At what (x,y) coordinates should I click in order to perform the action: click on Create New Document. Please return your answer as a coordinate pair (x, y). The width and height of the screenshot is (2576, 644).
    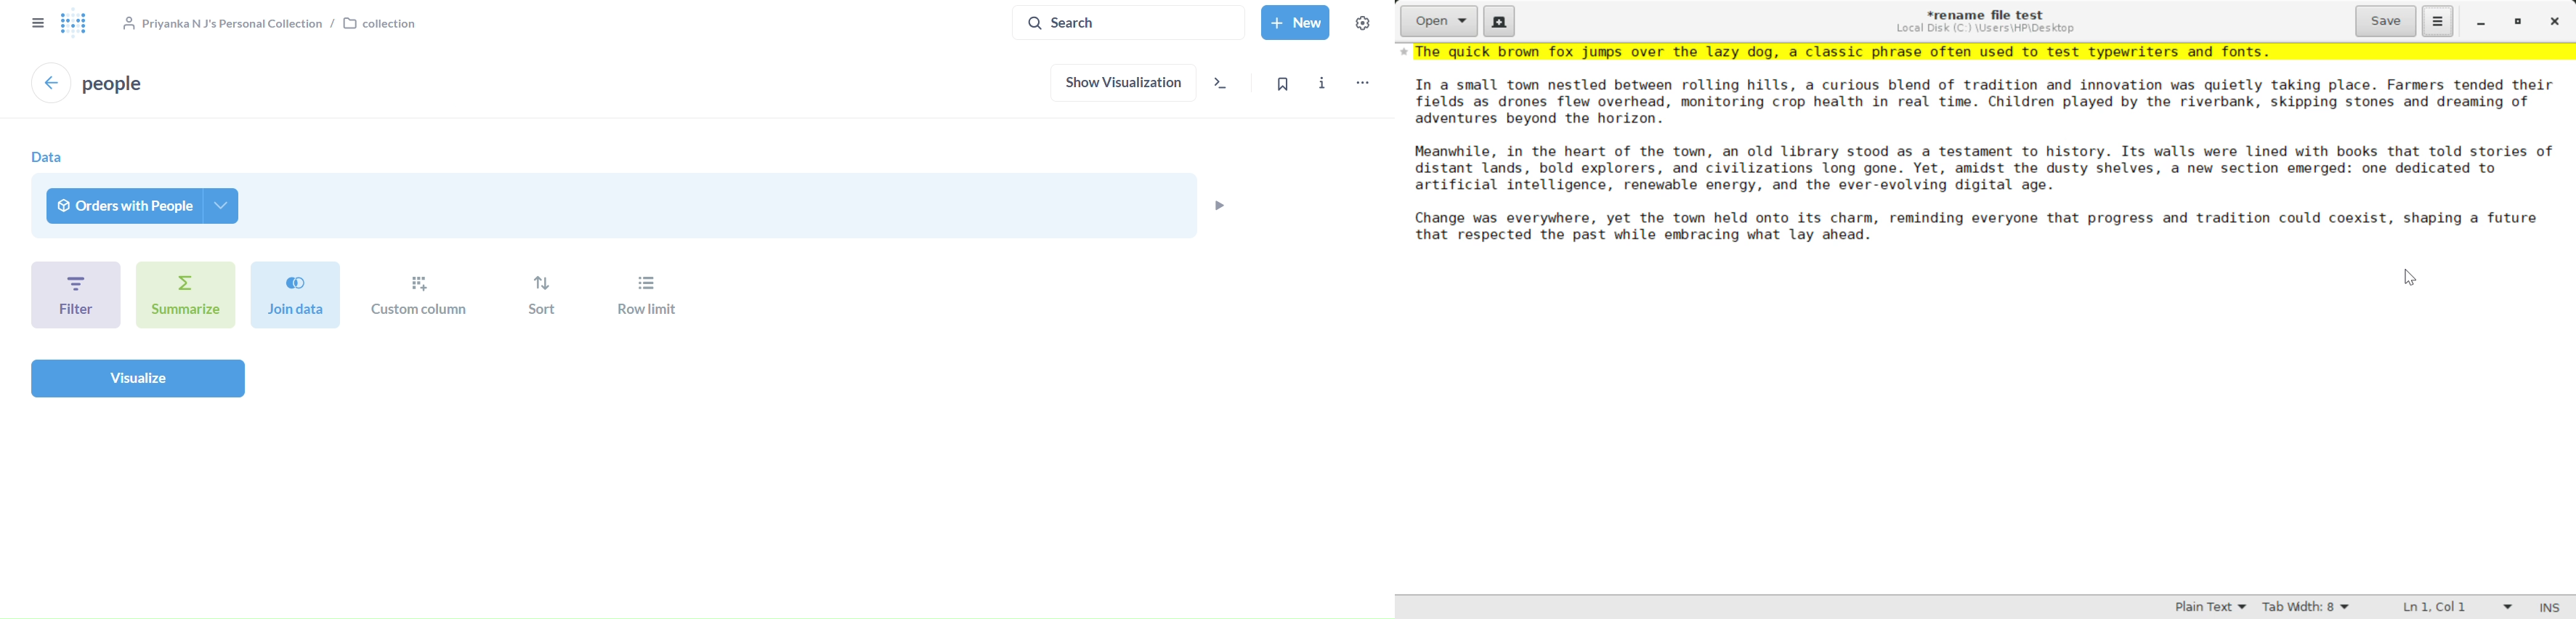
    Looking at the image, I should click on (1499, 23).